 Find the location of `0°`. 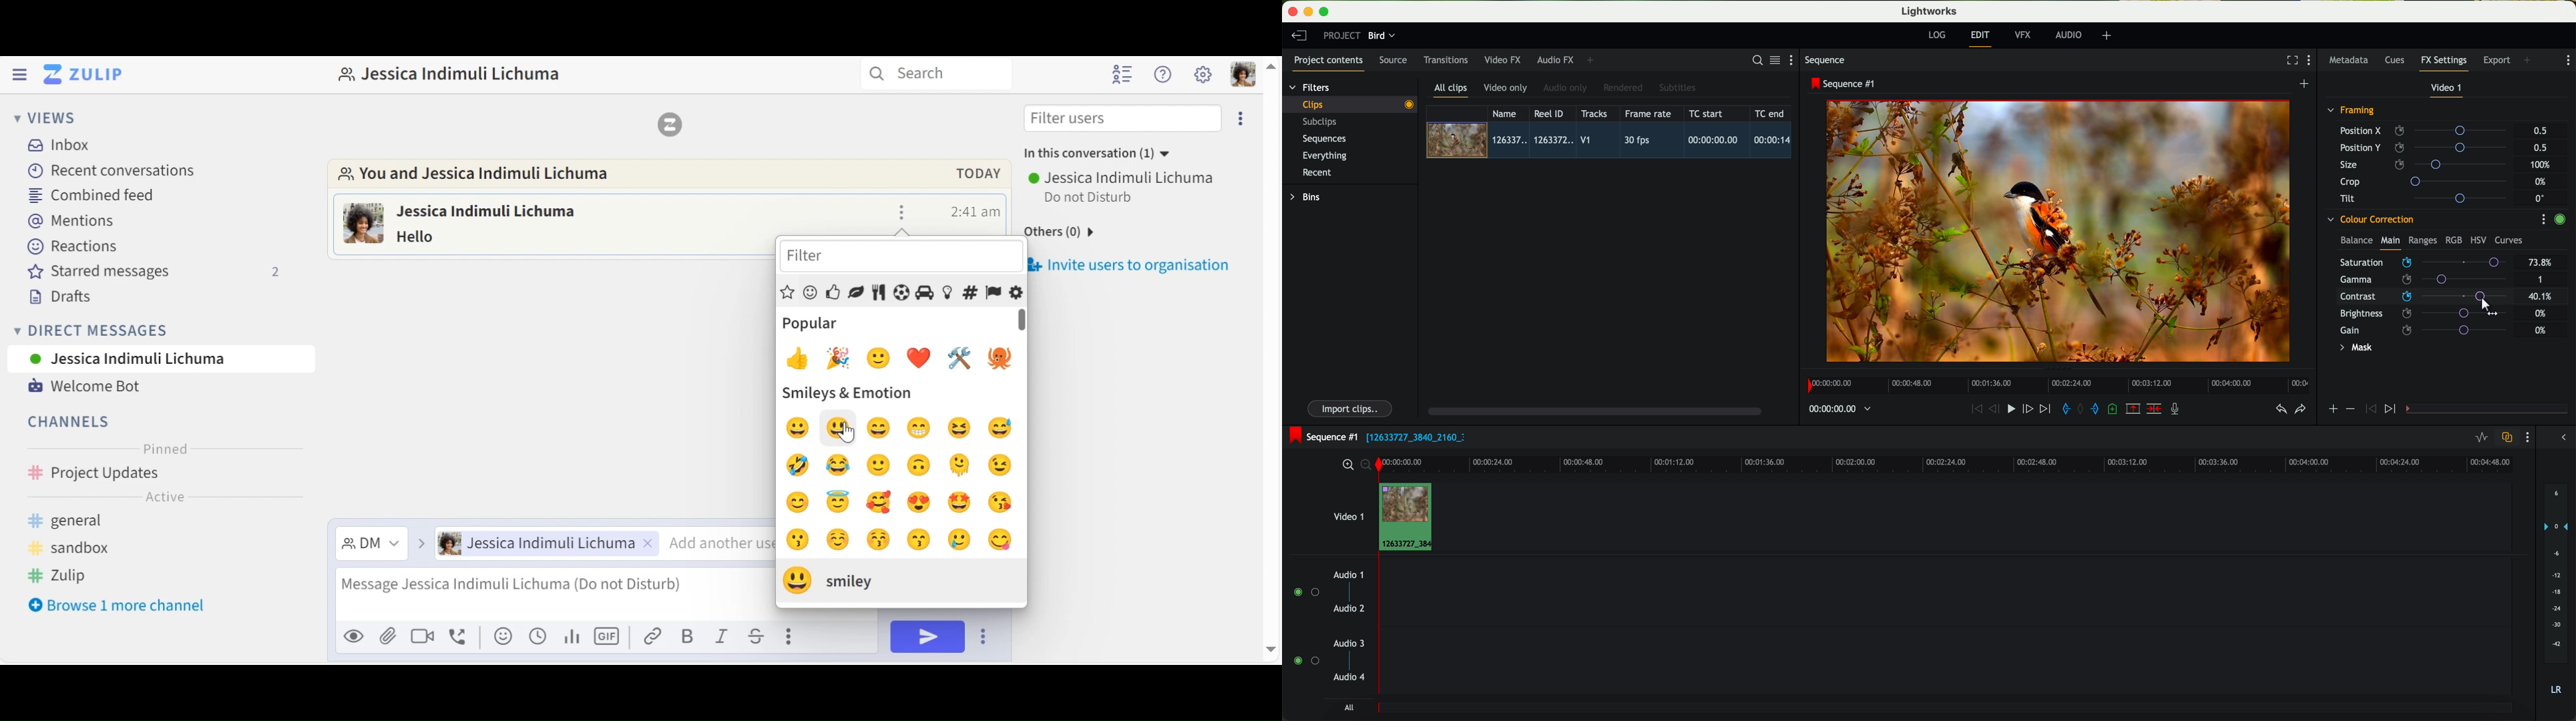

0° is located at coordinates (2541, 198).